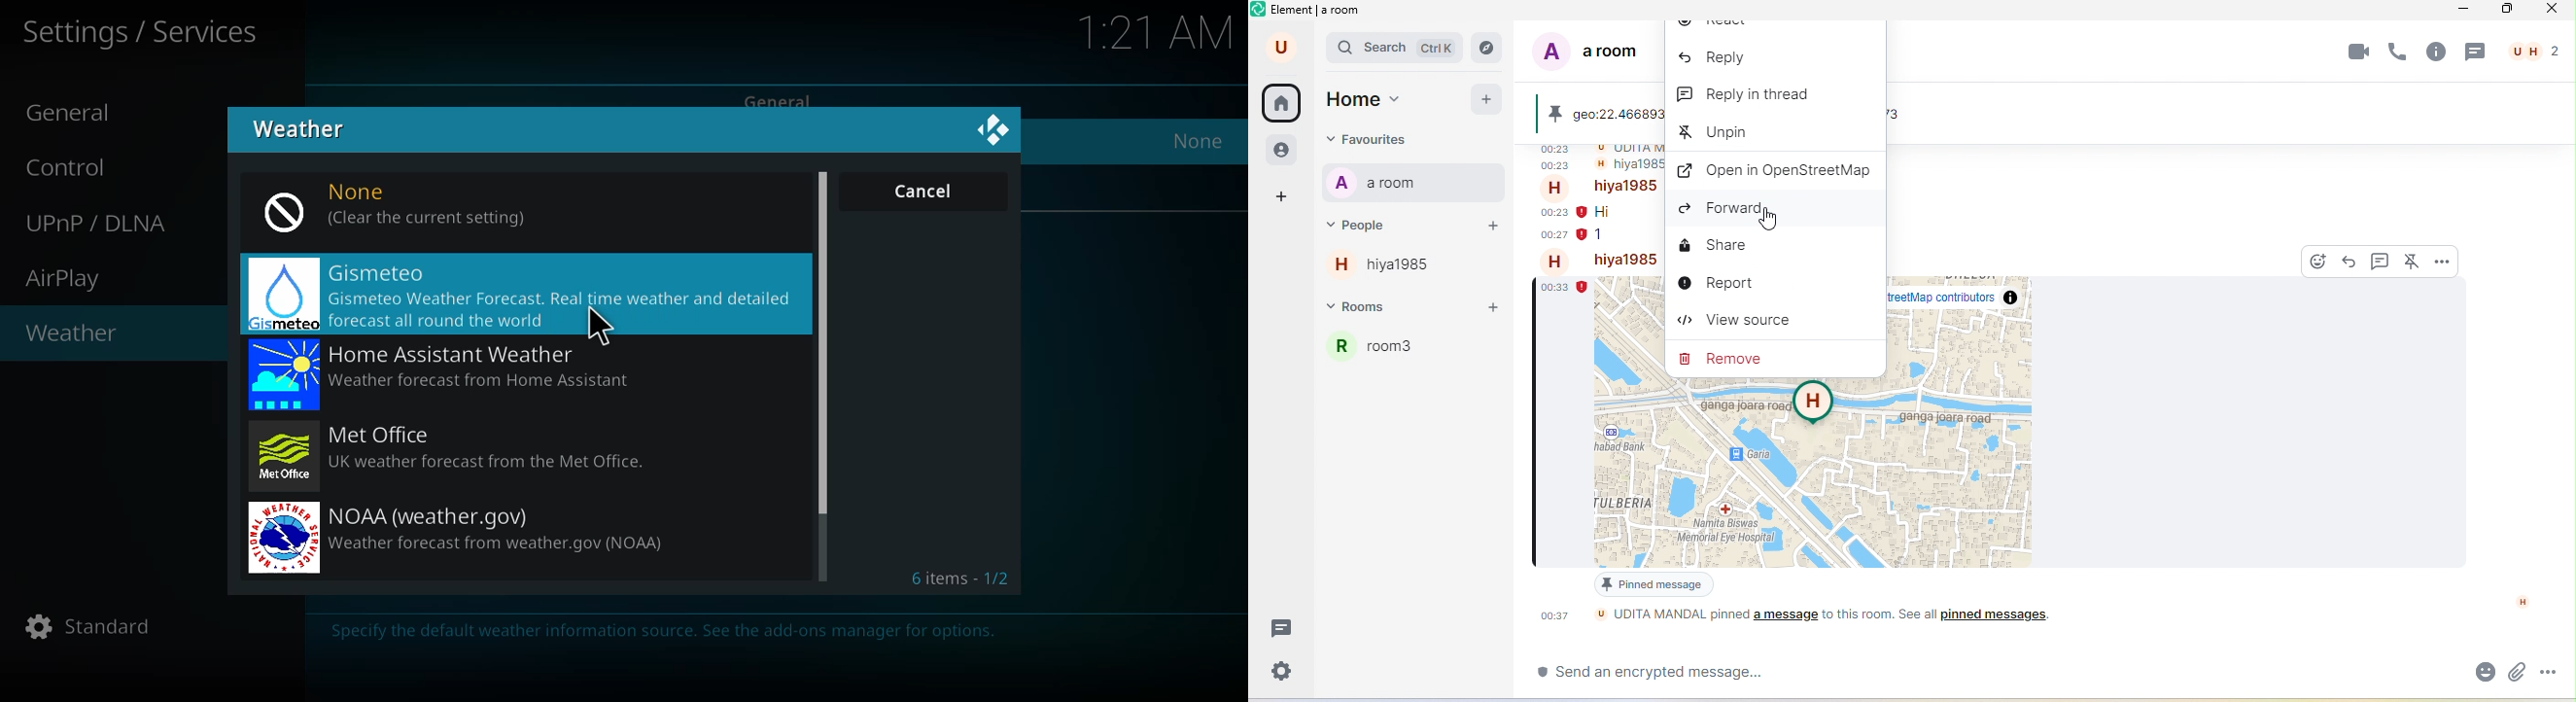 Image resolution: width=2576 pixels, height=728 pixels. What do you see at coordinates (1776, 171) in the screenshot?
I see `open in open street map` at bounding box center [1776, 171].